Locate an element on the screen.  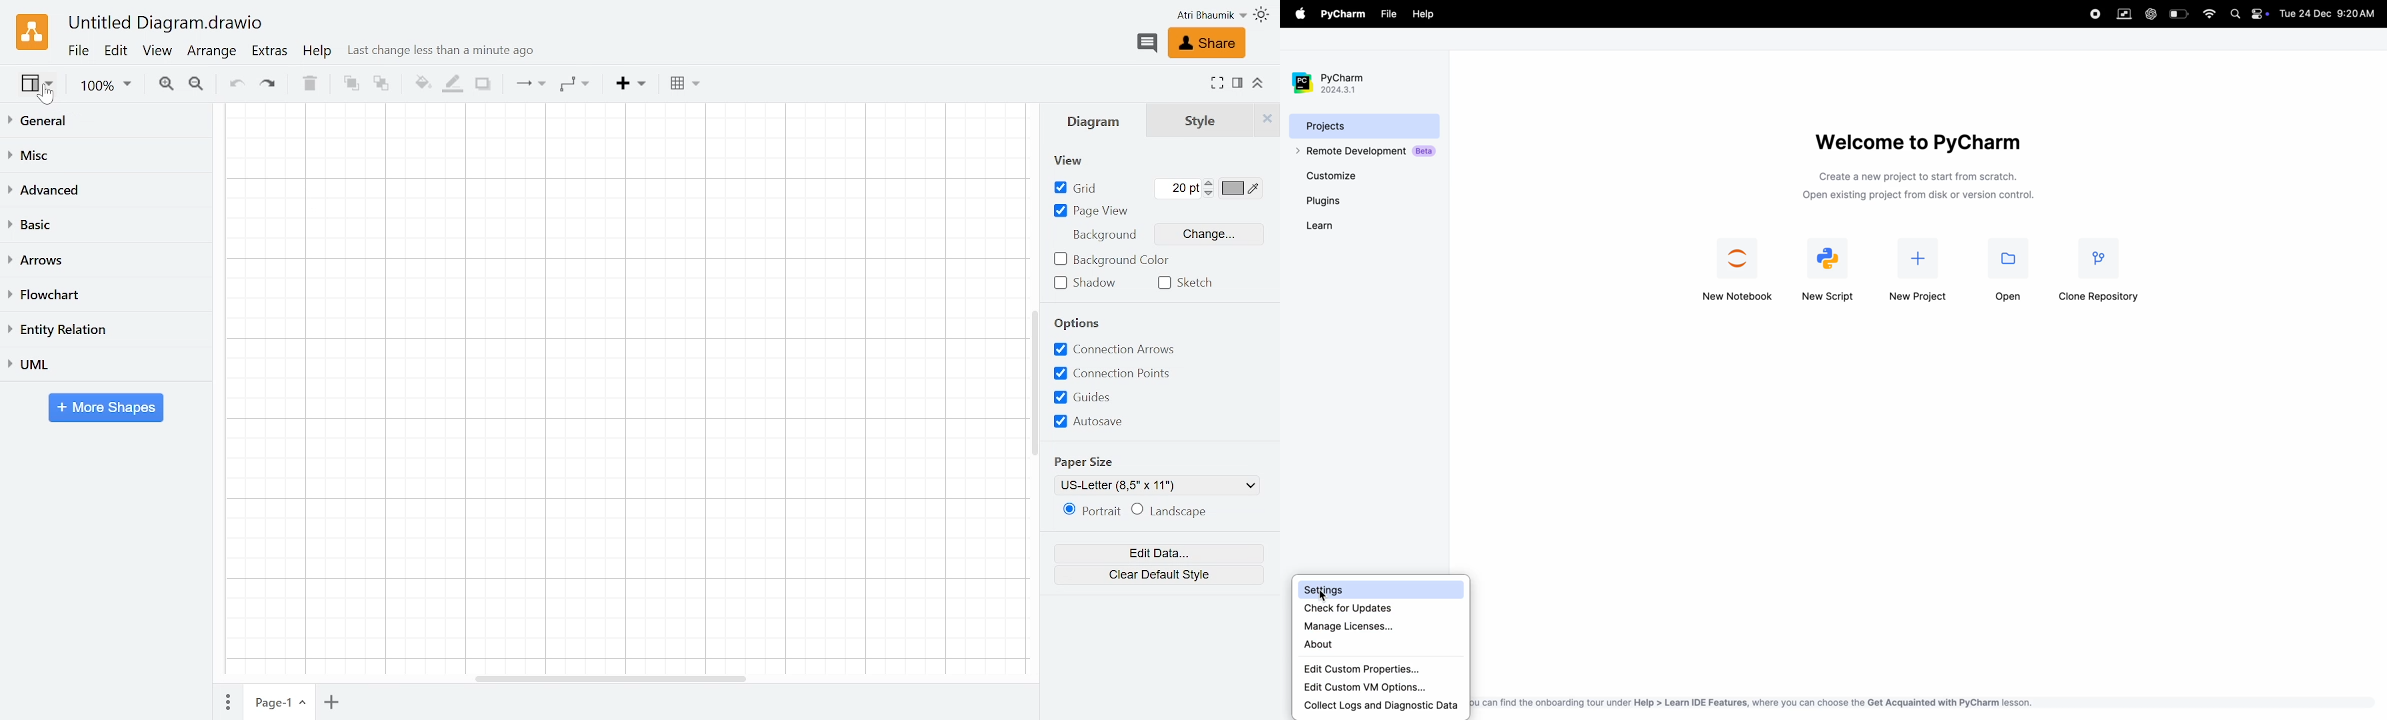
Diagram is located at coordinates (1101, 121).